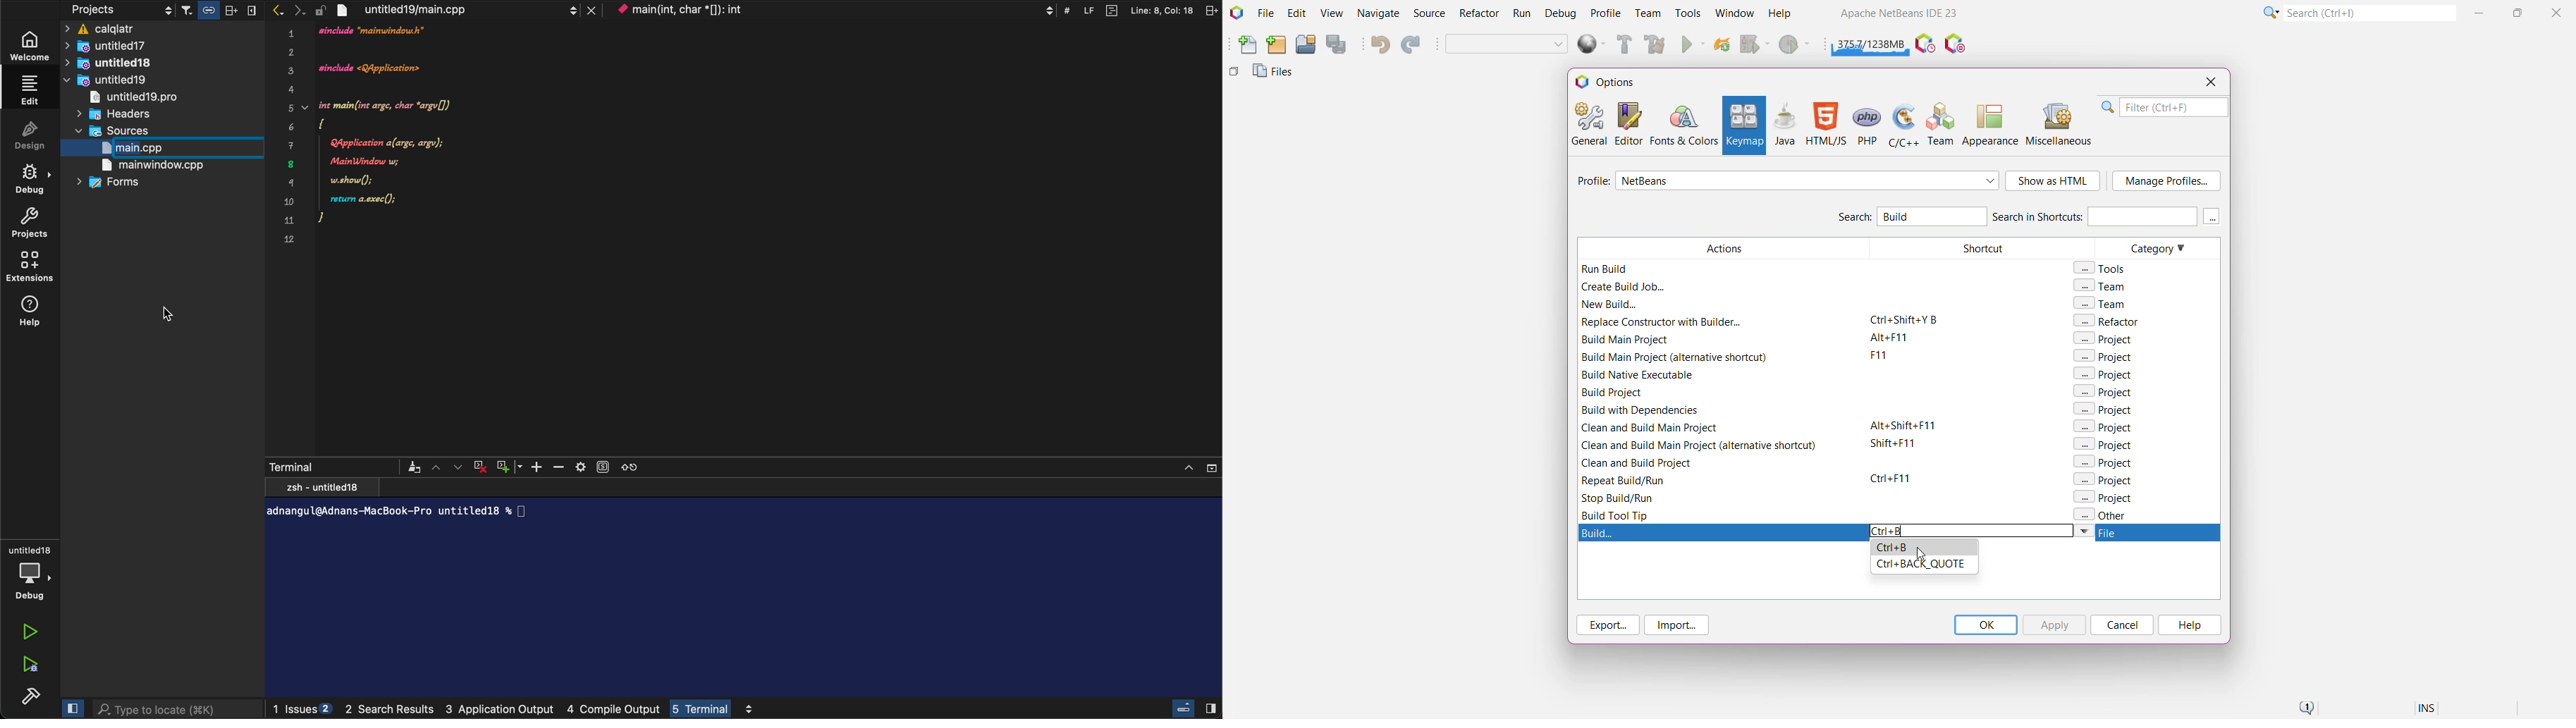 This screenshot has height=728, width=2576. I want to click on Close, so click(2558, 12).